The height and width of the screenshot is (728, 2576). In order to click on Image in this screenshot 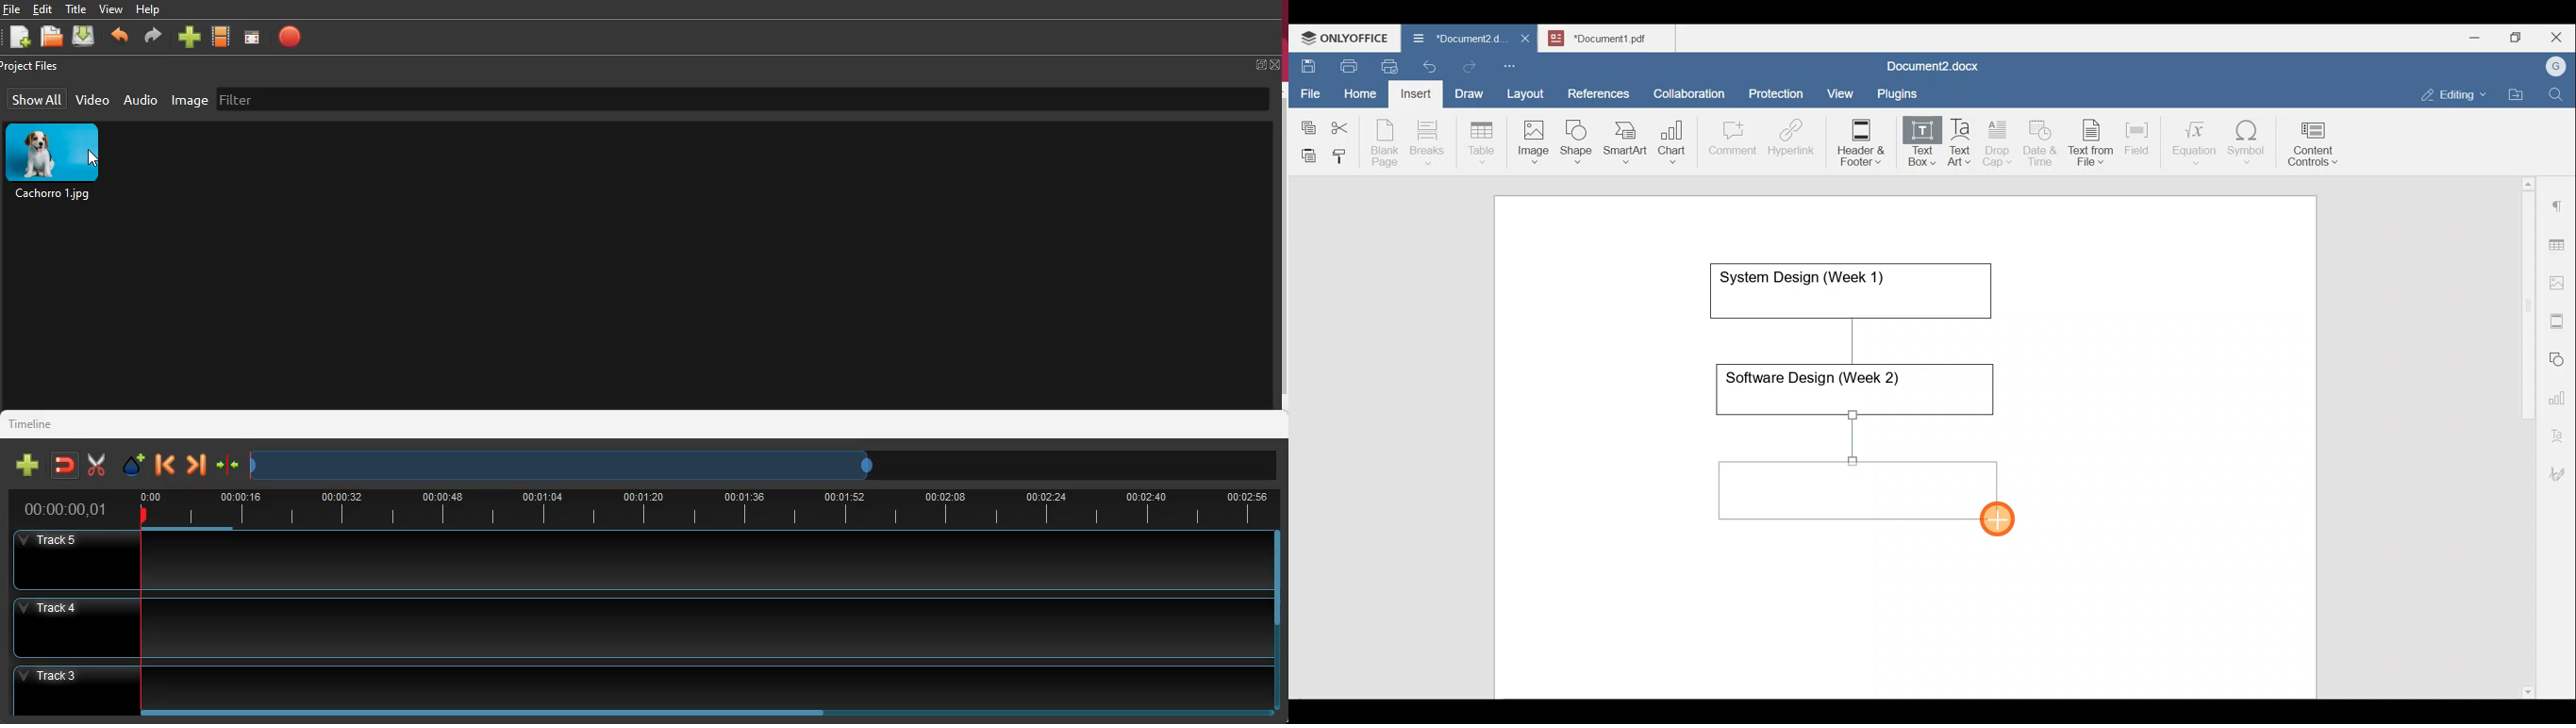, I will do `click(1537, 137)`.